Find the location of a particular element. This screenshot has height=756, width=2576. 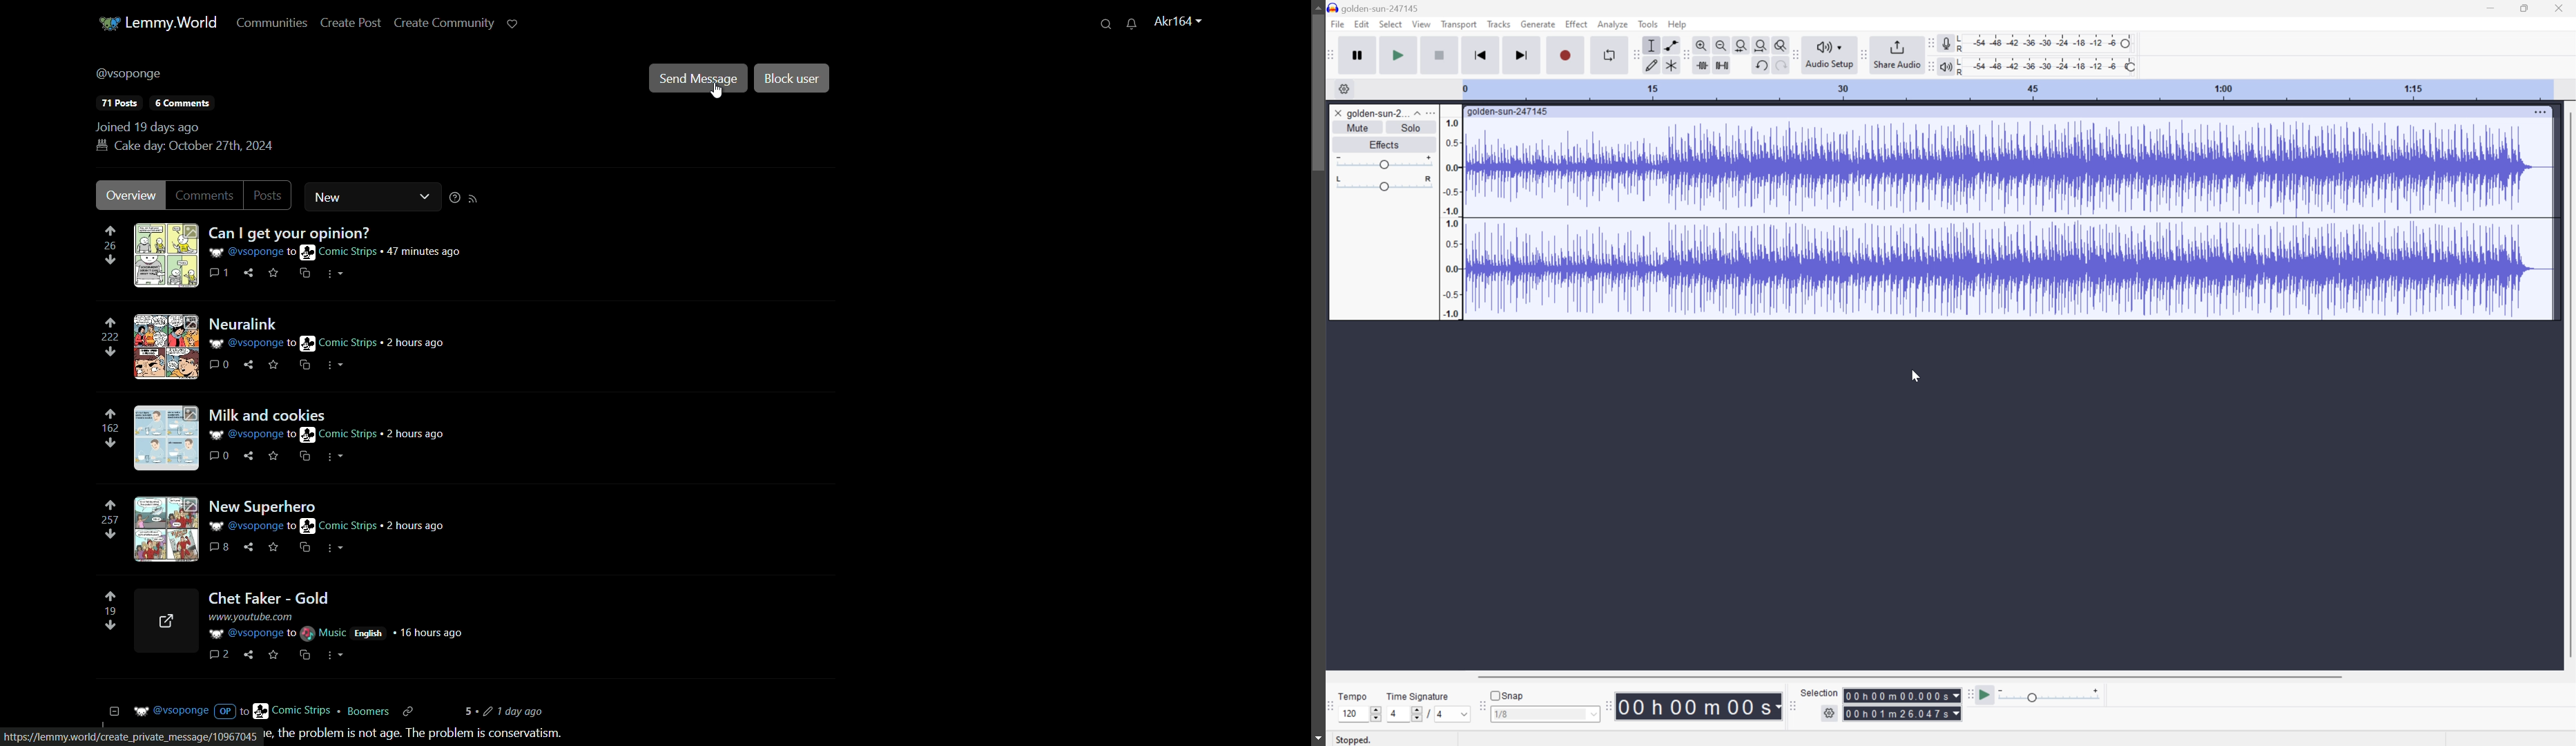

Skip to end is located at coordinates (1521, 56).